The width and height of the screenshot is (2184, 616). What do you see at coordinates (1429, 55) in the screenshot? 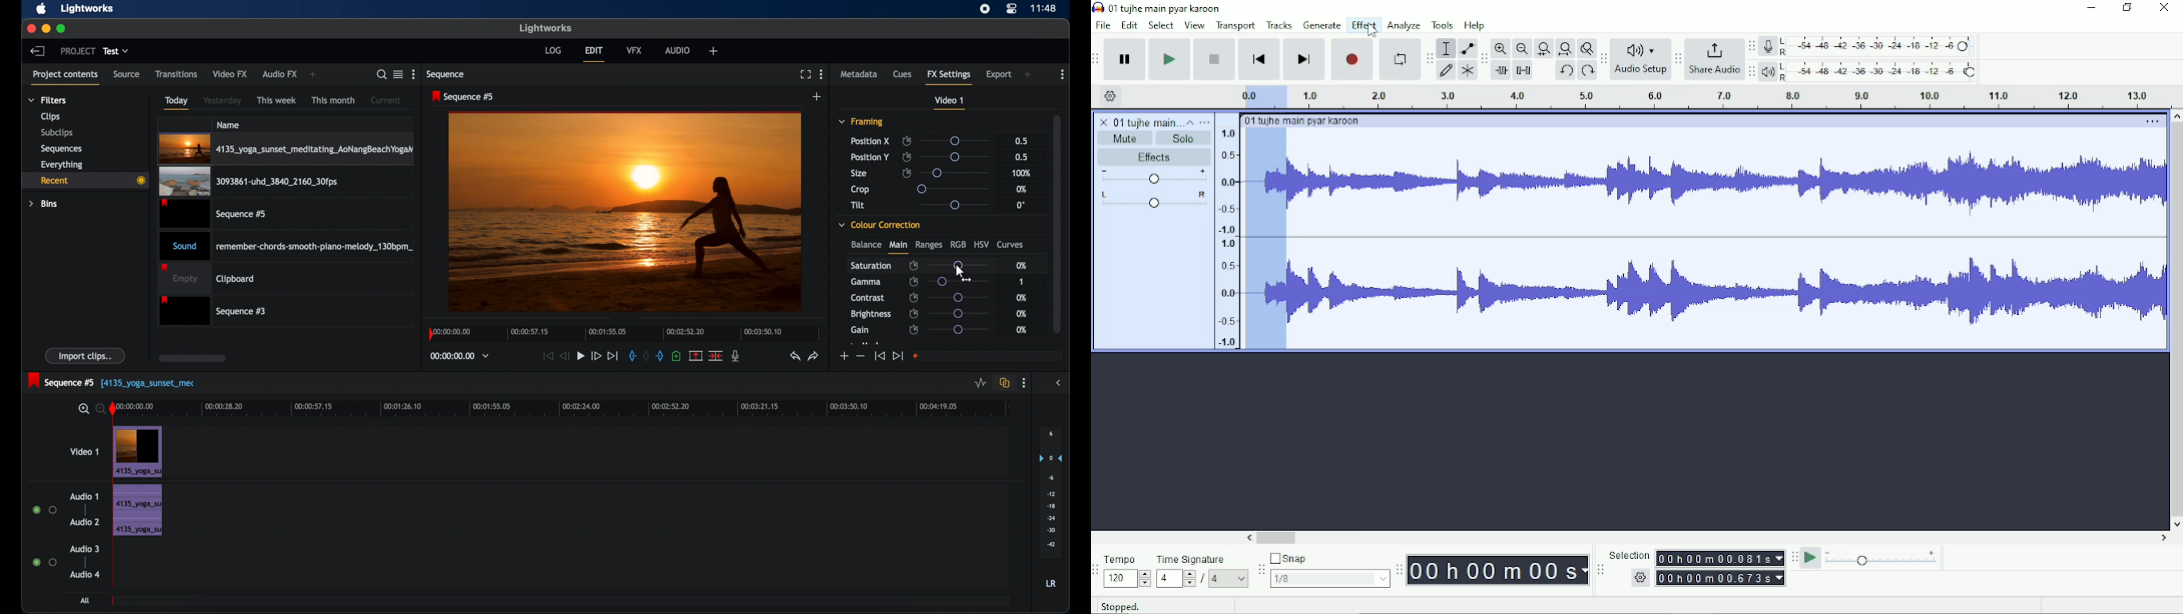
I see `Audacity tools toolbar` at bounding box center [1429, 55].